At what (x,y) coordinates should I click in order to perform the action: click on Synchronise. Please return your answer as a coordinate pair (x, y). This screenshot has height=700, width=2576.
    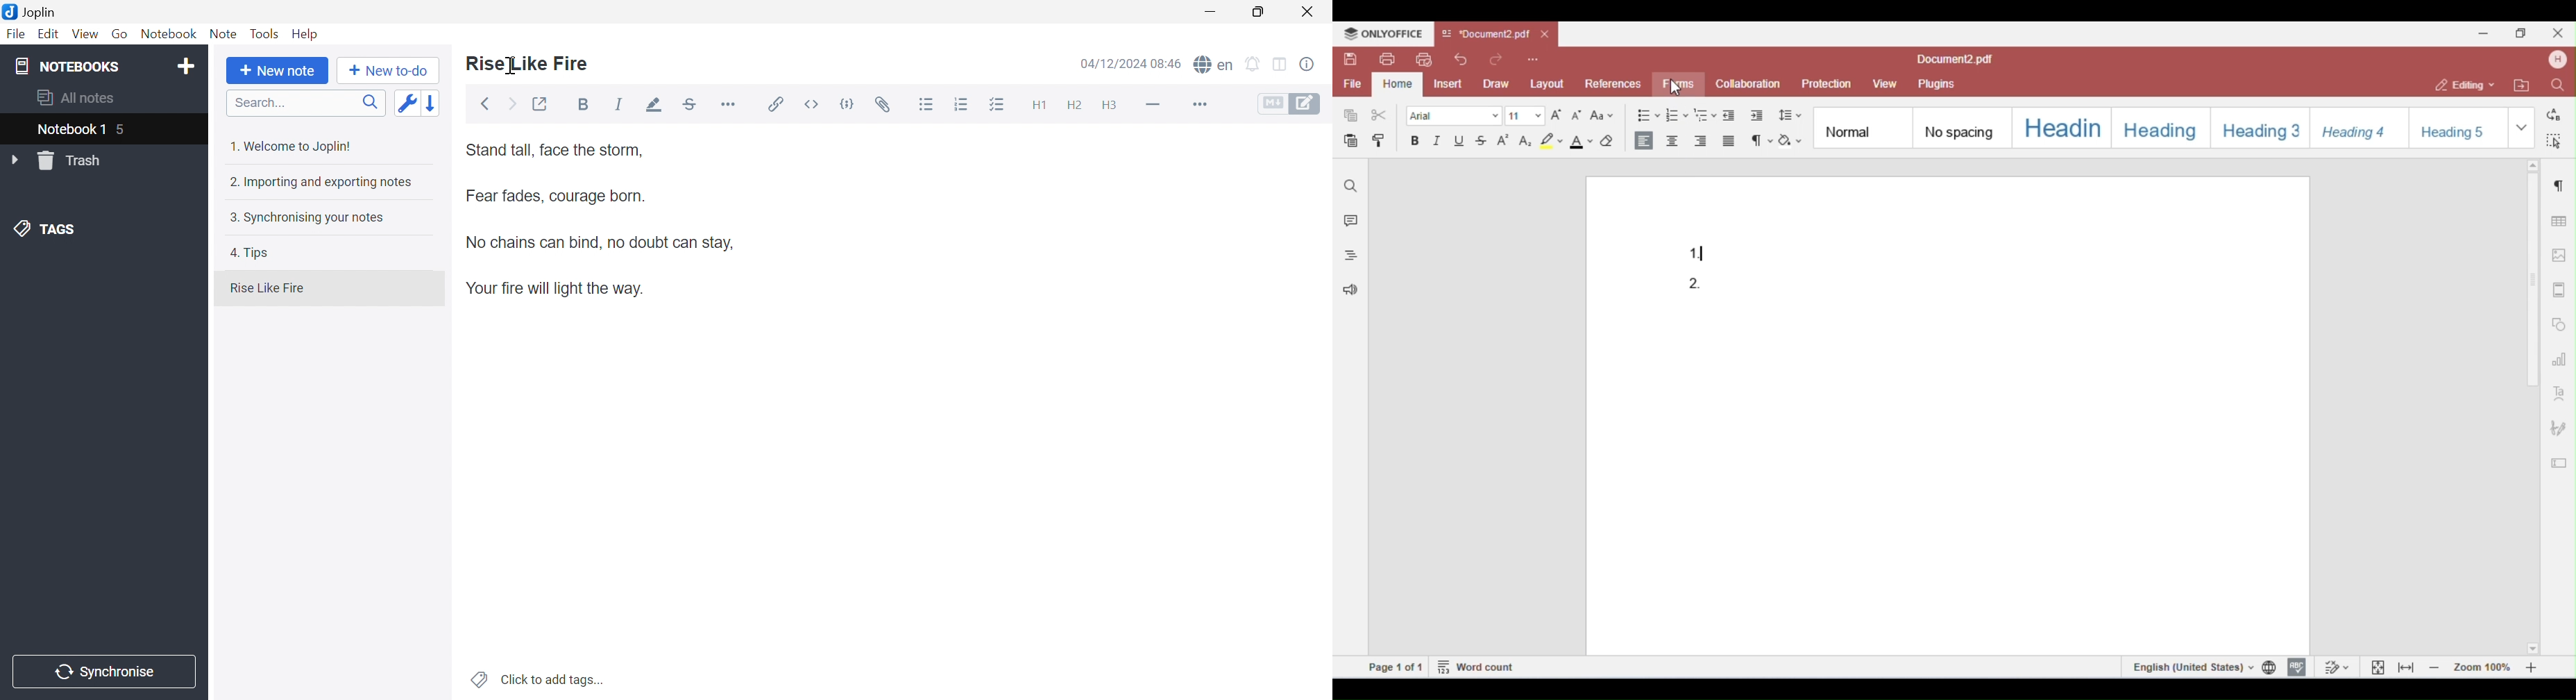
    Looking at the image, I should click on (101, 671).